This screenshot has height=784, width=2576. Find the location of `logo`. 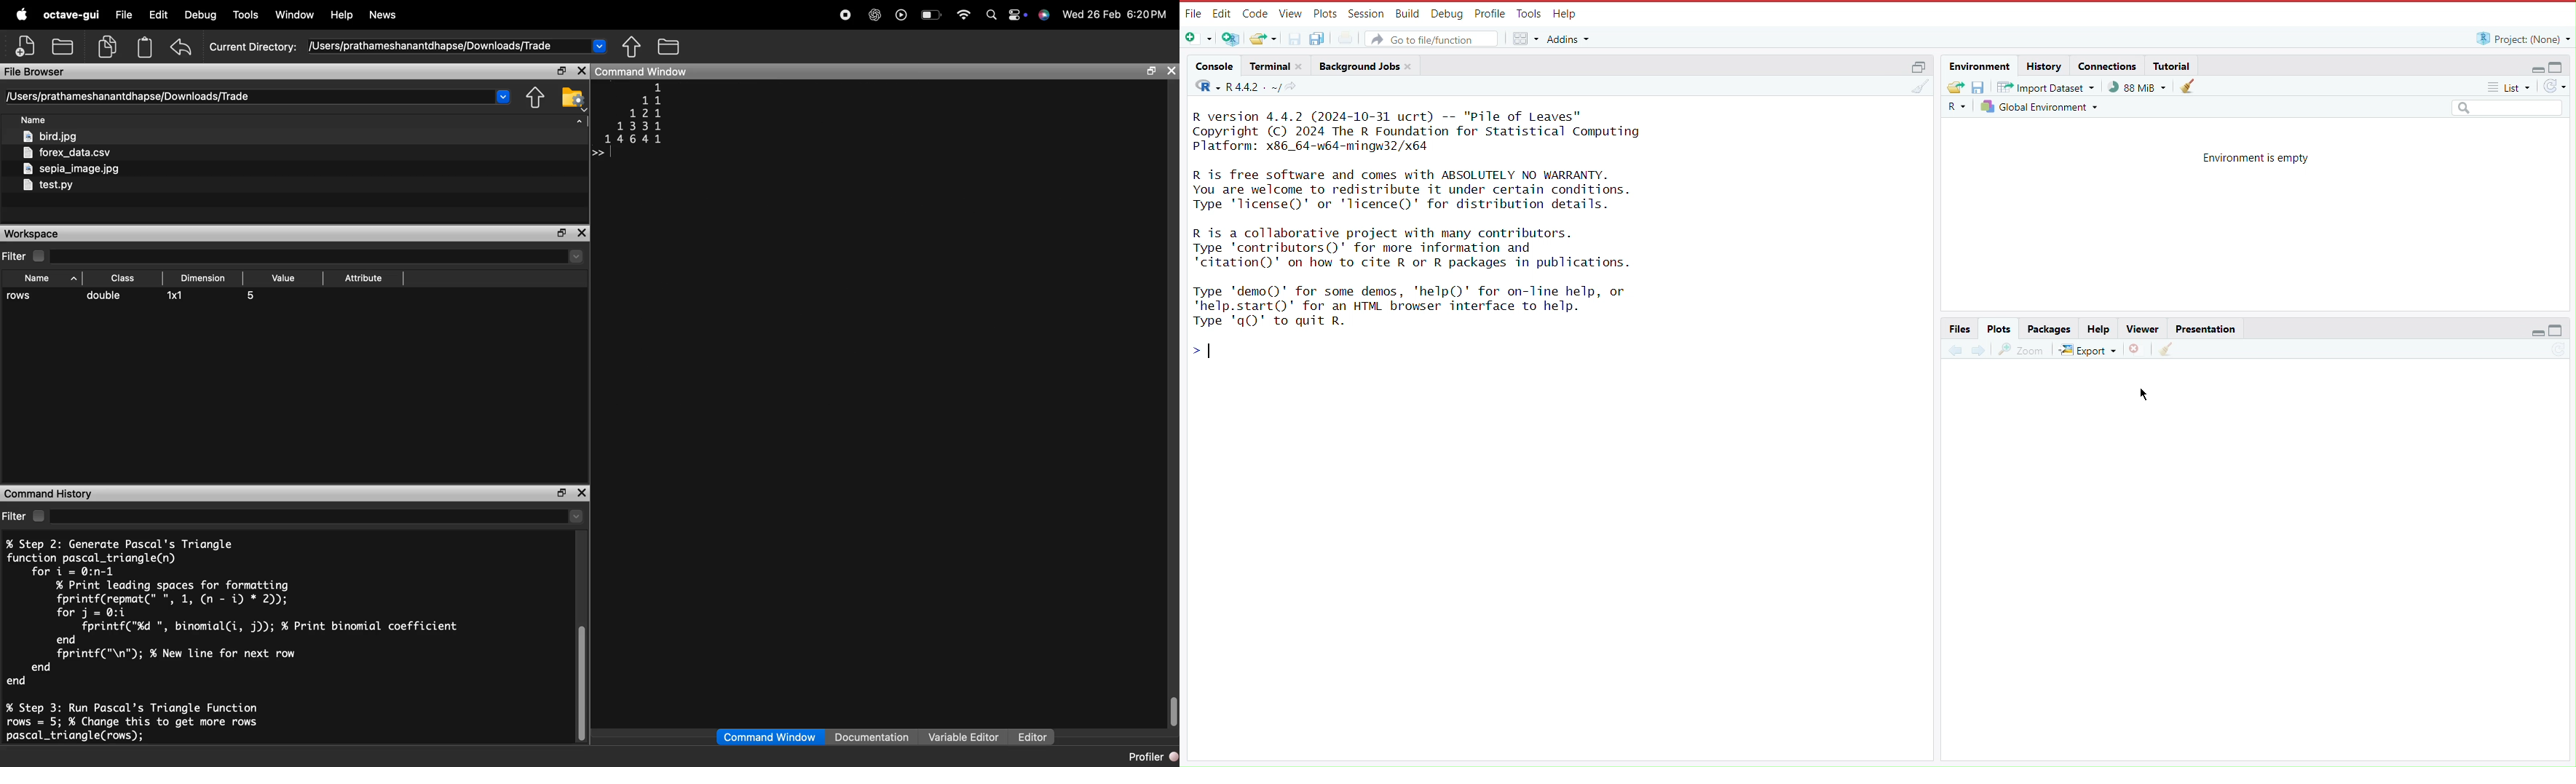

logo is located at coordinates (1045, 15).